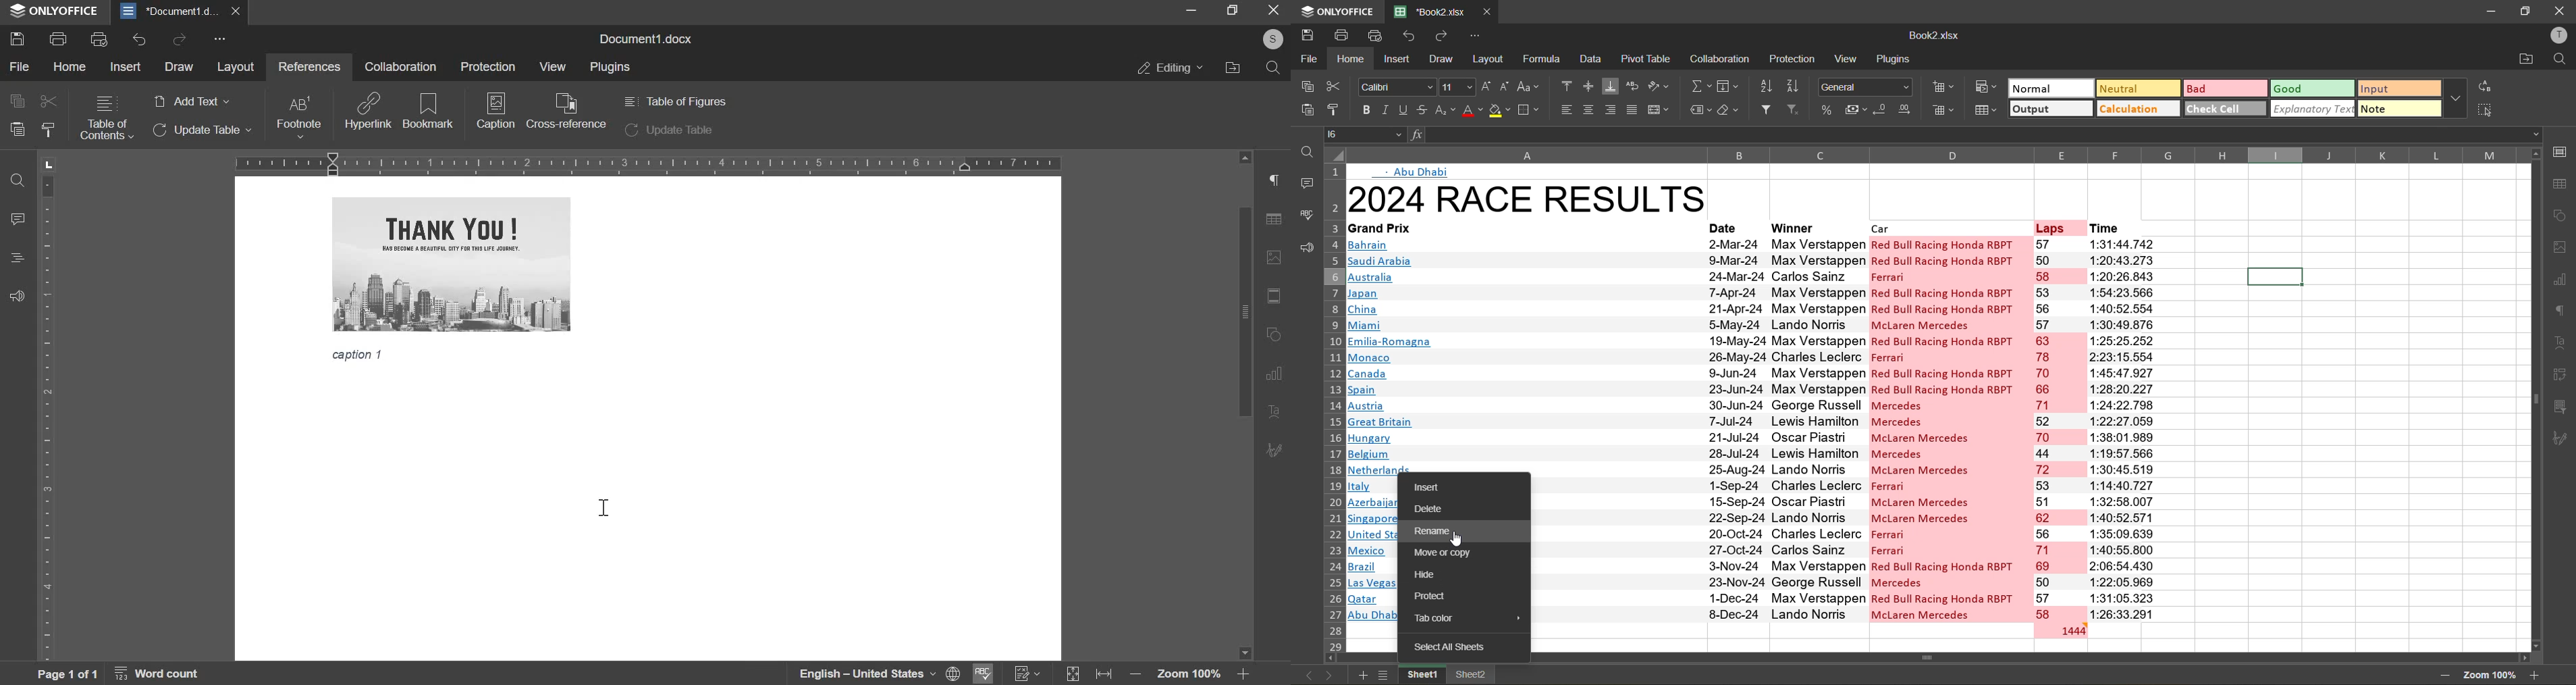 This screenshot has width=2576, height=700. Describe the element at coordinates (1350, 59) in the screenshot. I see `home` at that location.